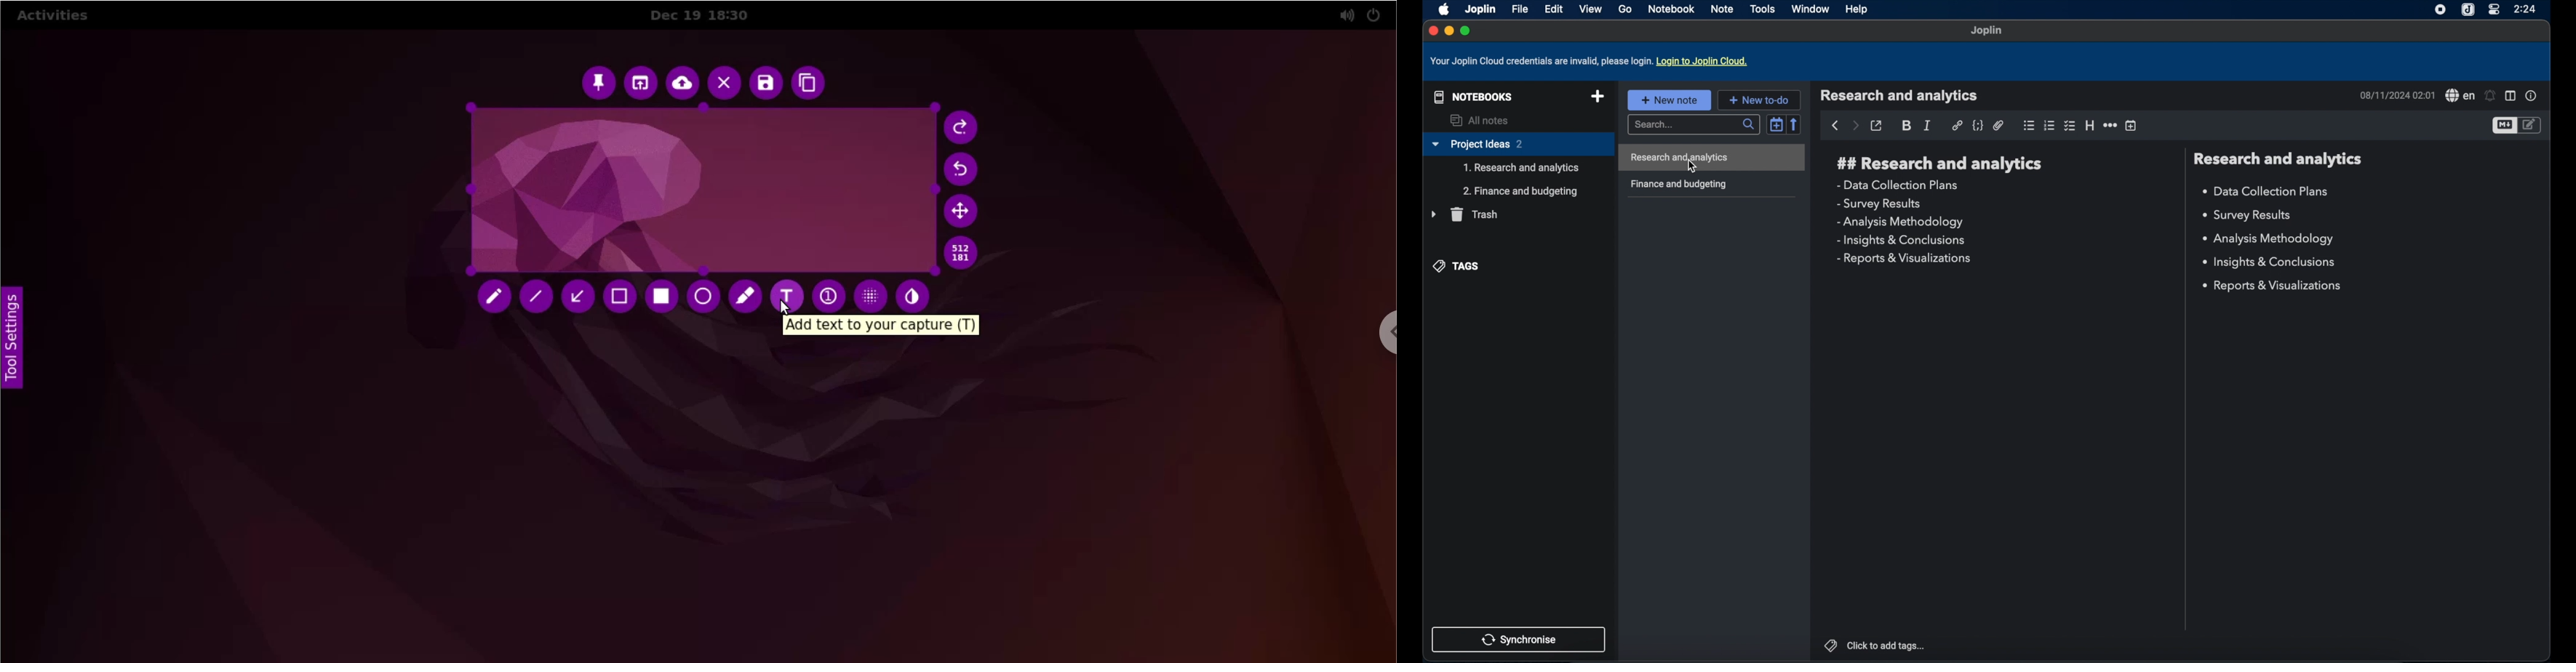 The height and width of the screenshot is (672, 2576). Describe the element at coordinates (2267, 239) in the screenshot. I see `analysis methodology` at that location.